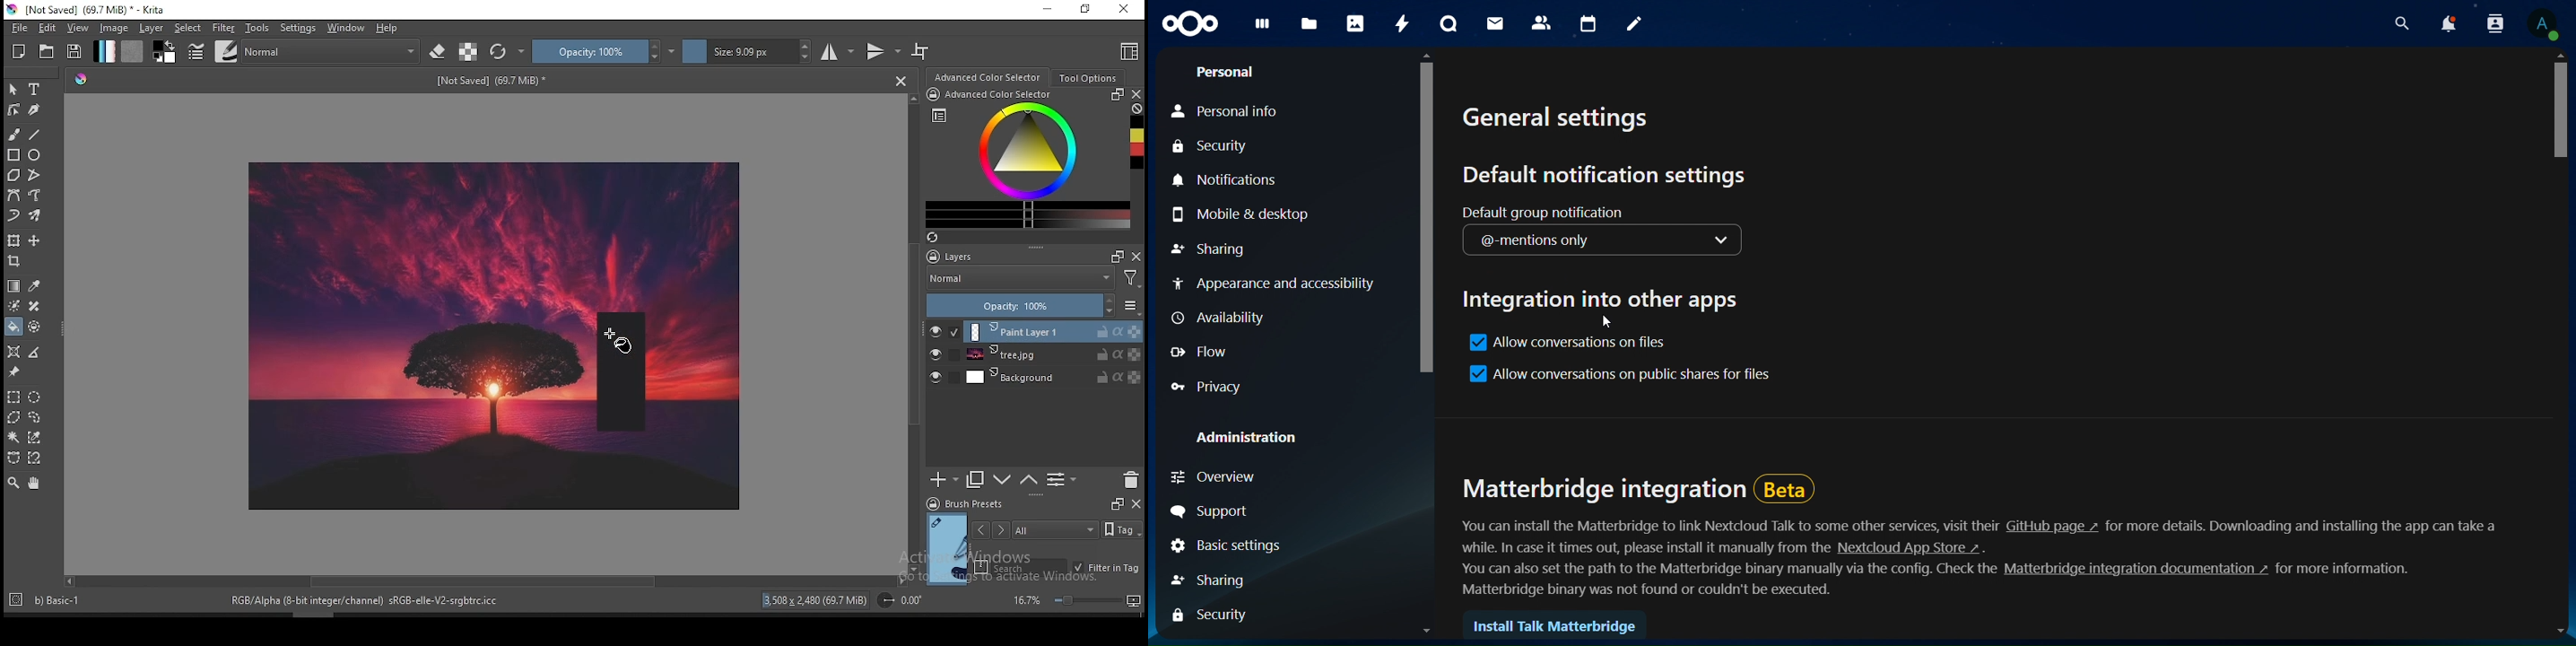 The width and height of the screenshot is (2576, 672). What do you see at coordinates (1132, 480) in the screenshot?
I see `delete layer` at bounding box center [1132, 480].